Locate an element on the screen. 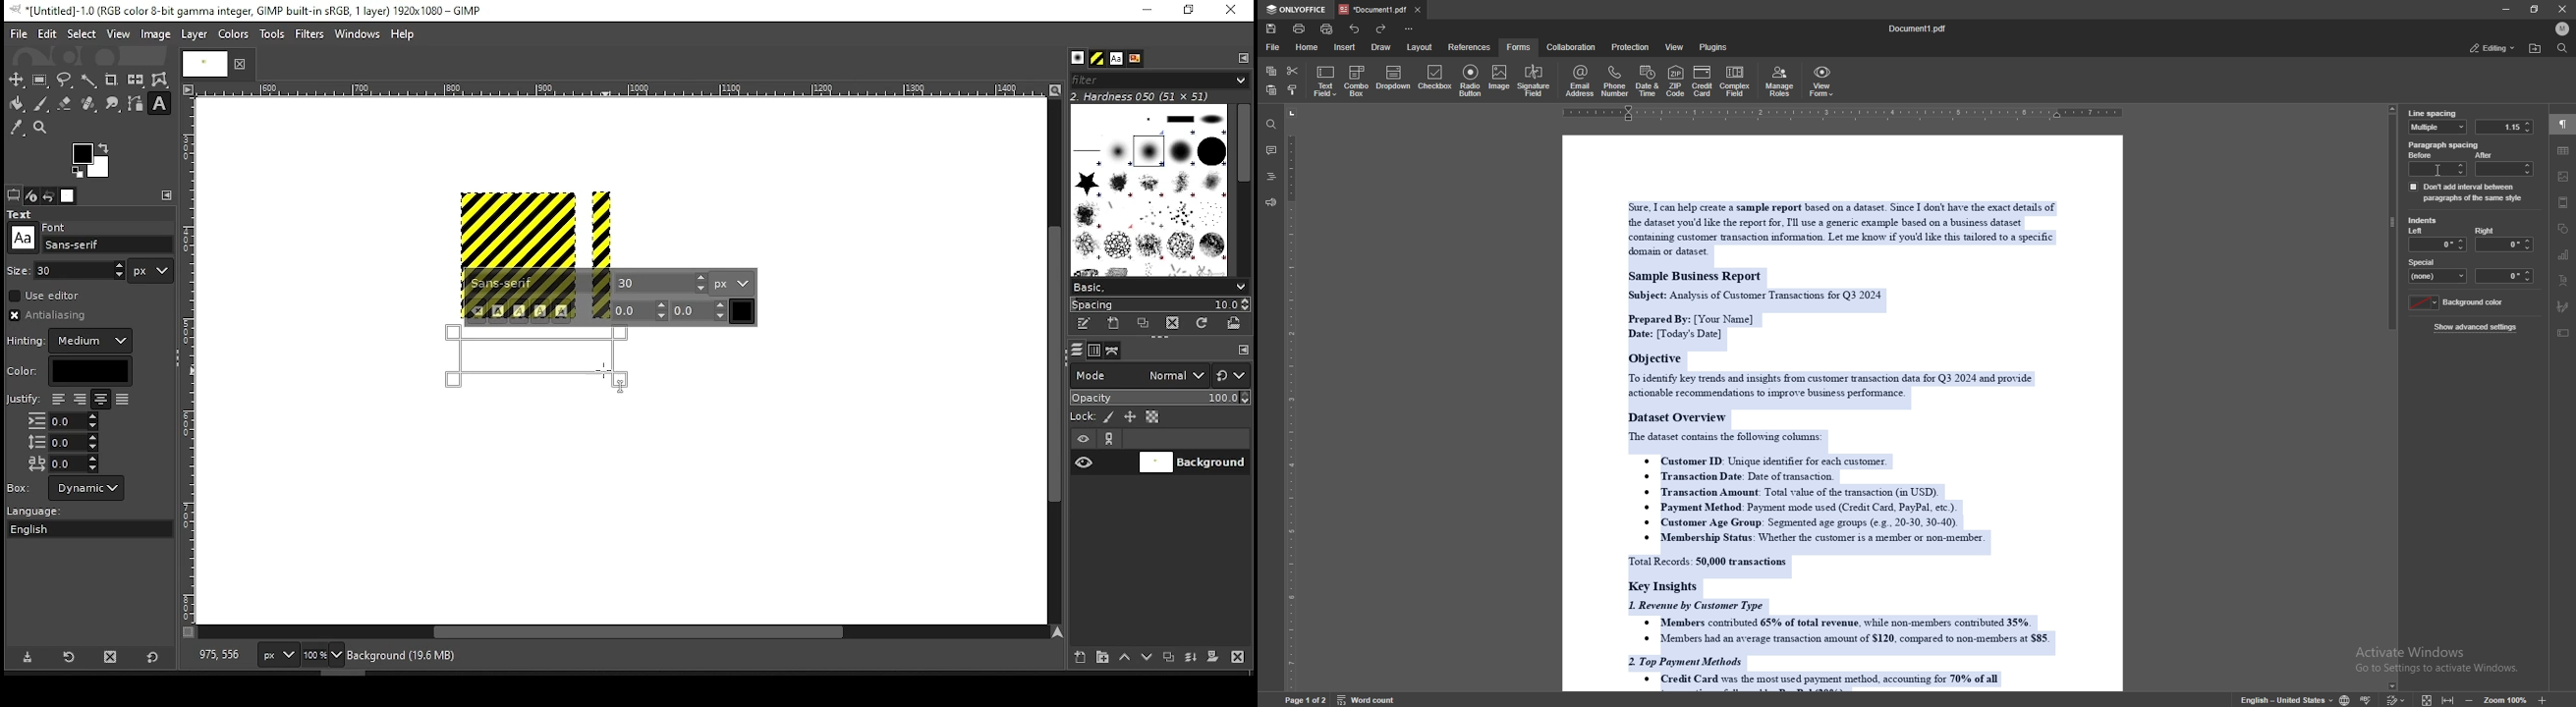   is located at coordinates (19, 269).